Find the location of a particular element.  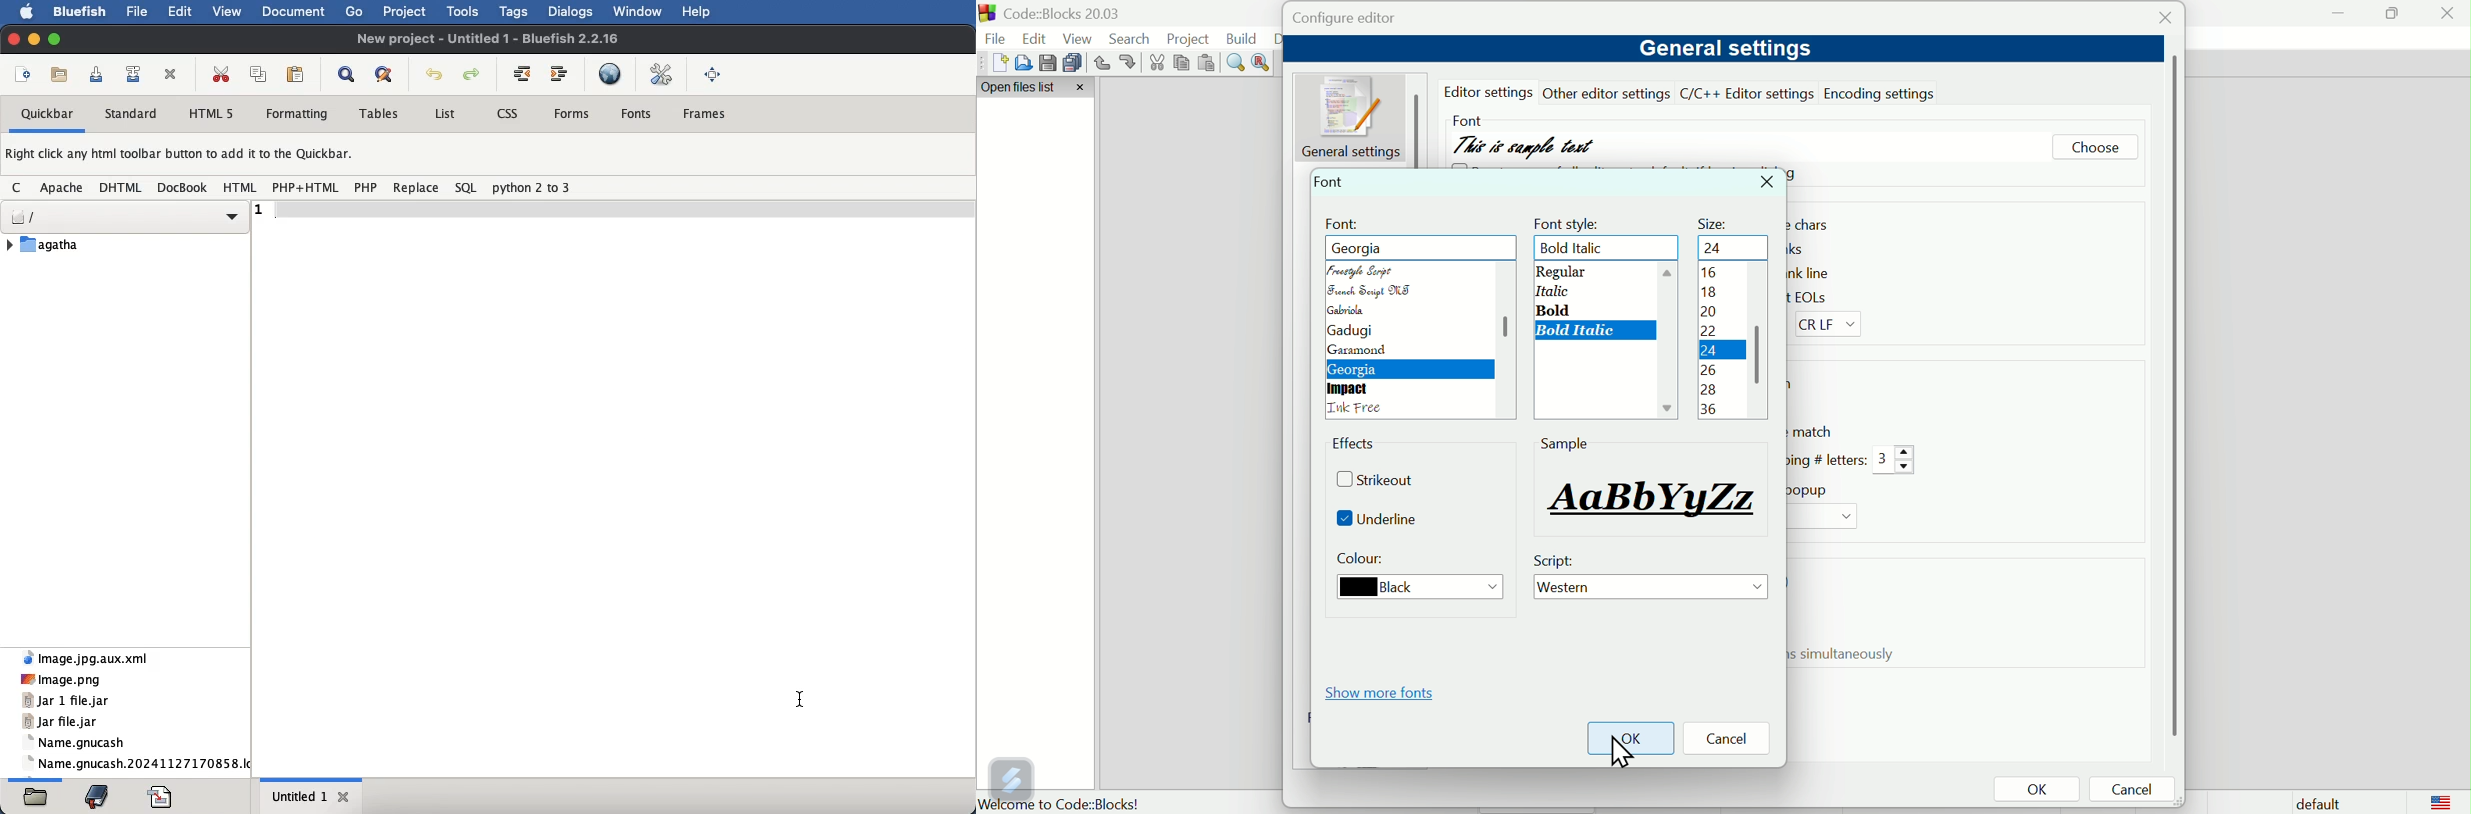

Cursor is located at coordinates (1620, 754).